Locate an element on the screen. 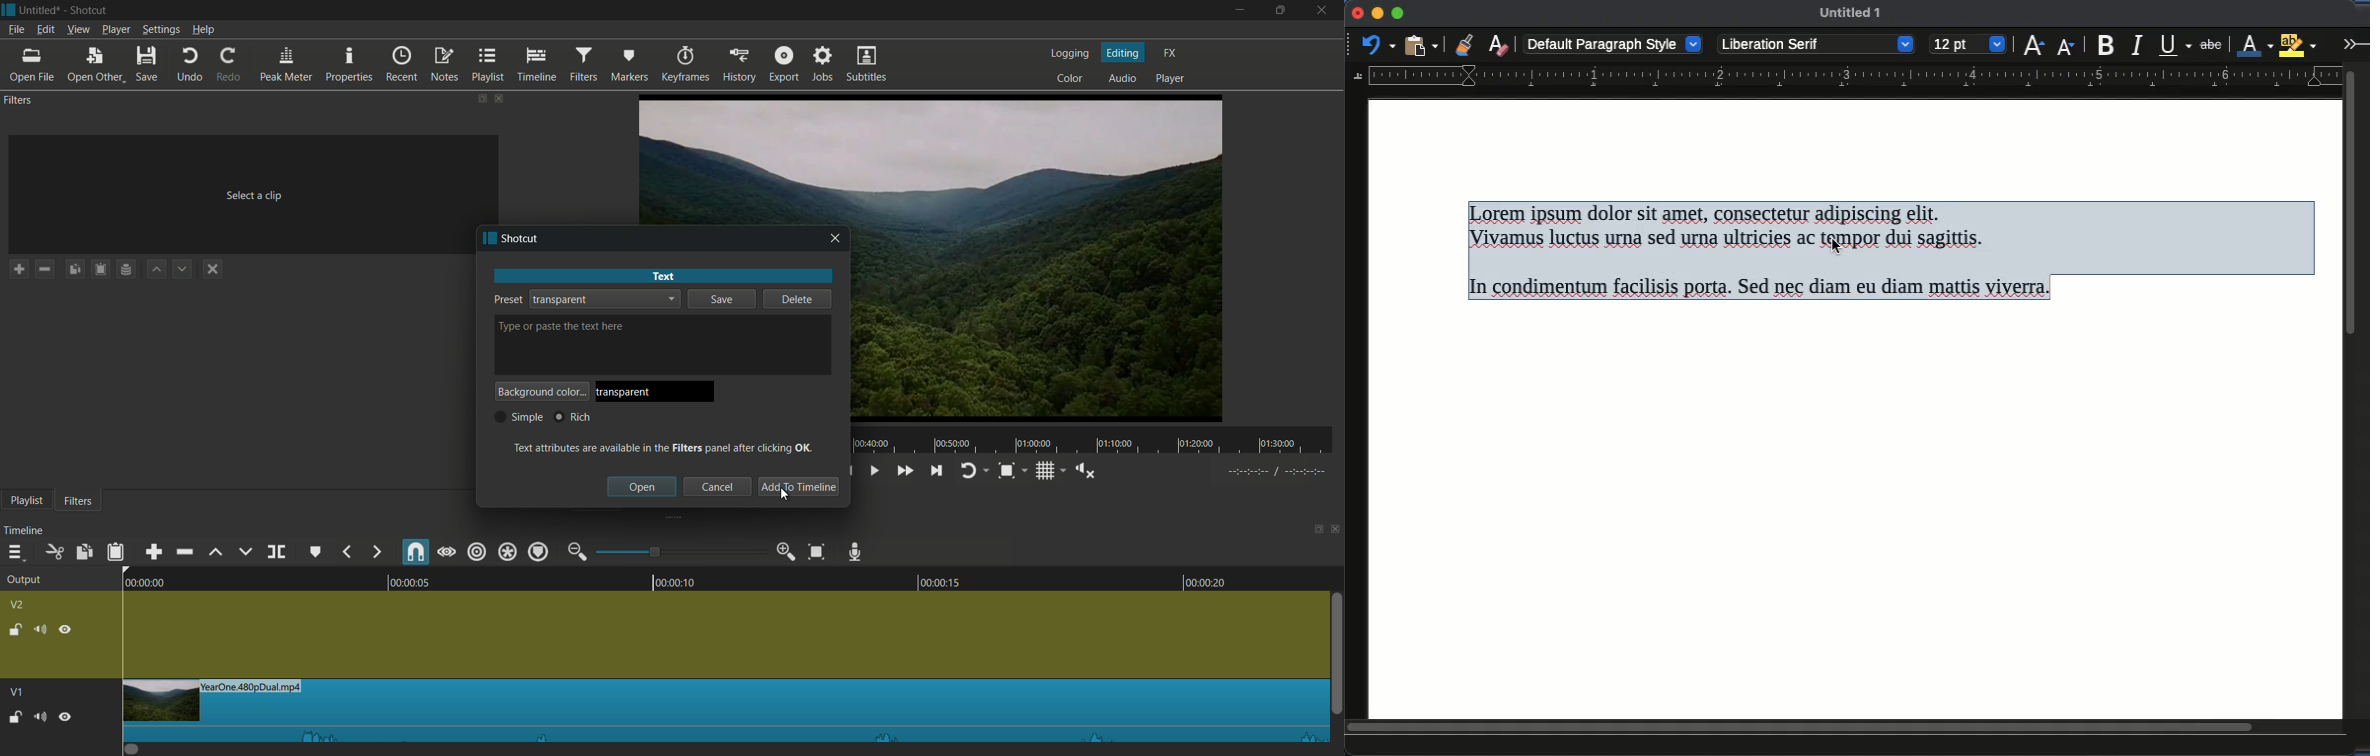 The image size is (2380, 756). Here is the transcription of the text:  ---  Lorem ipsum dolor sit amet, consectetur adipiscing elit.   Vivamus luctus urna sed urna ultricies ac tempor dui sagittis.    In condimentum facilisis porta. Sed nec diam eu diam mattis viverra. is located at coordinates (1892, 251).